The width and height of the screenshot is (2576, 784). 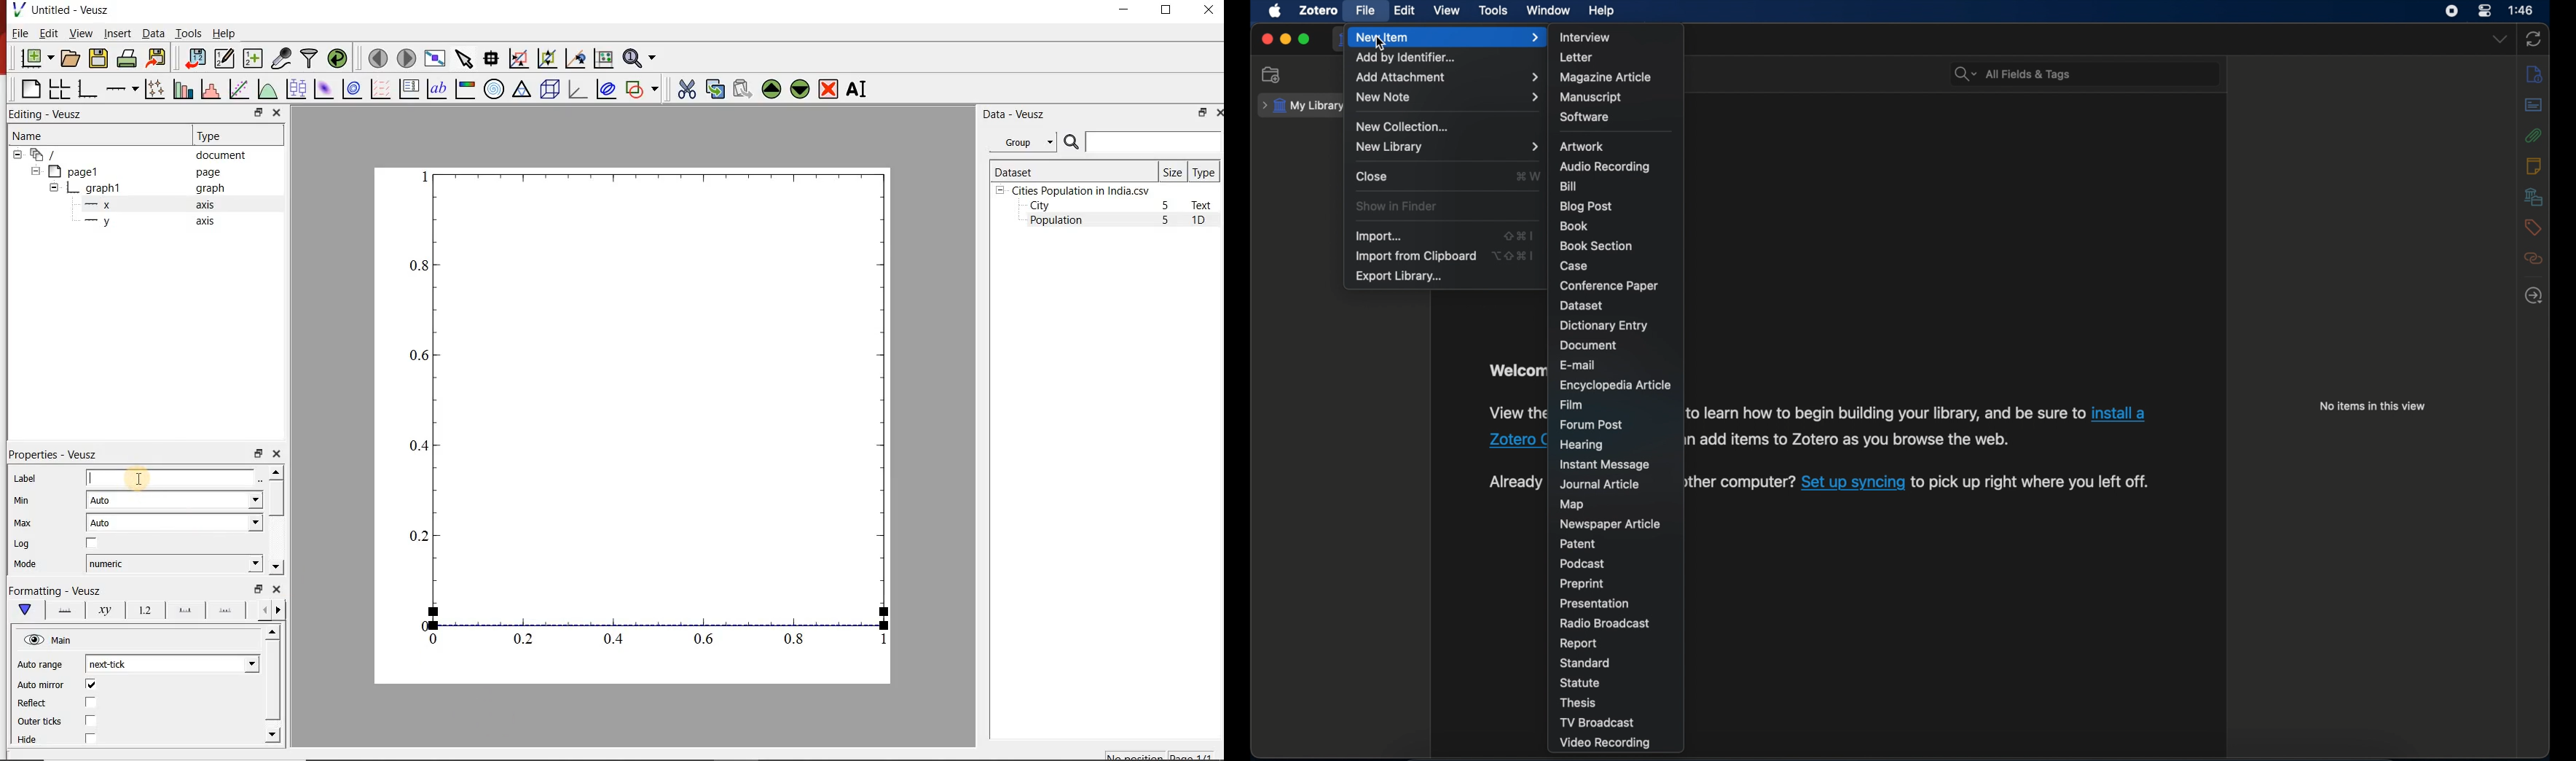 What do you see at coordinates (1527, 175) in the screenshot?
I see `command + W` at bounding box center [1527, 175].